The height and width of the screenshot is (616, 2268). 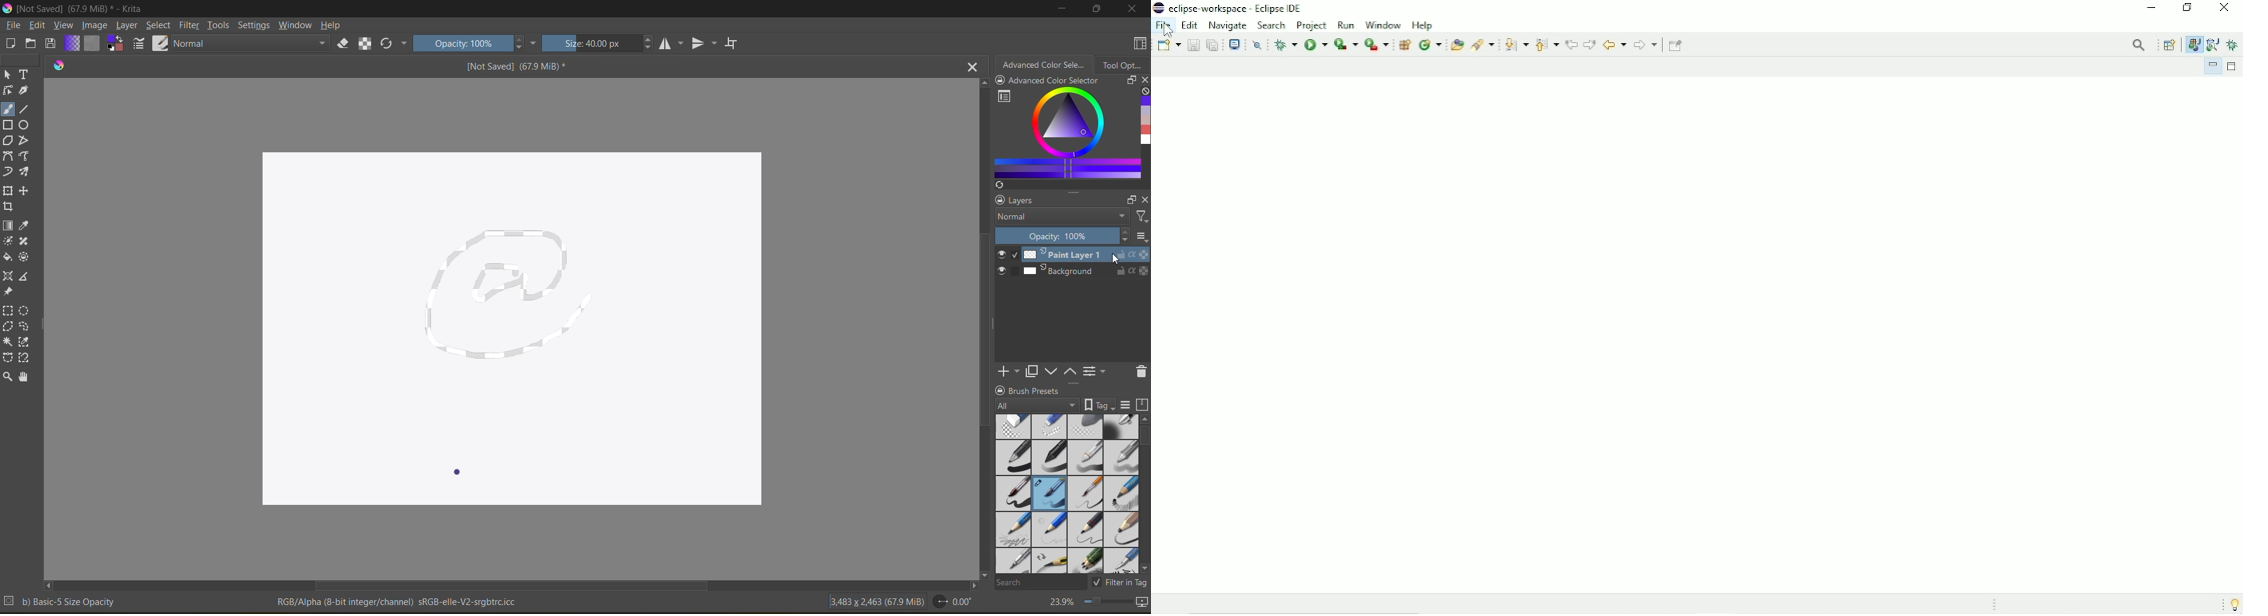 What do you see at coordinates (1015, 254) in the screenshot?
I see `selected` at bounding box center [1015, 254].